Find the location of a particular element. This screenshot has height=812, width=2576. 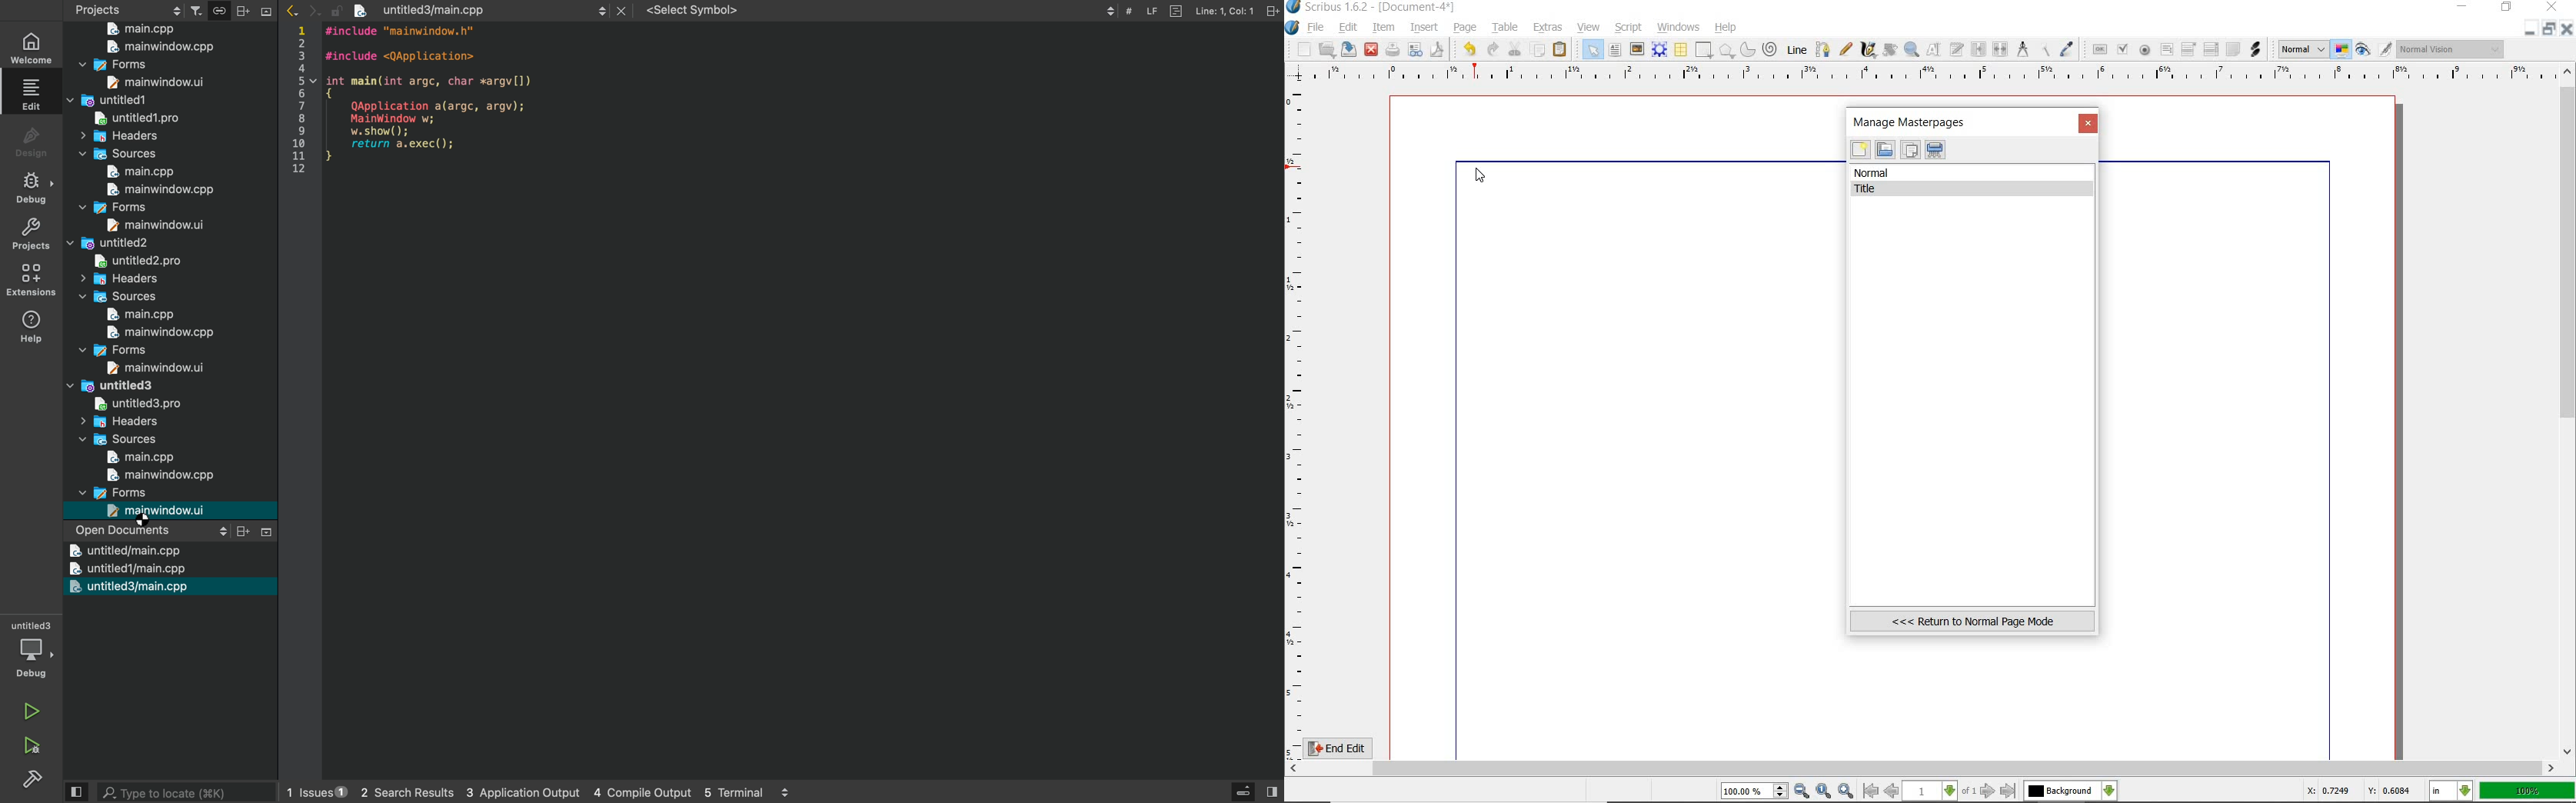

5 terminal is located at coordinates (742, 793).